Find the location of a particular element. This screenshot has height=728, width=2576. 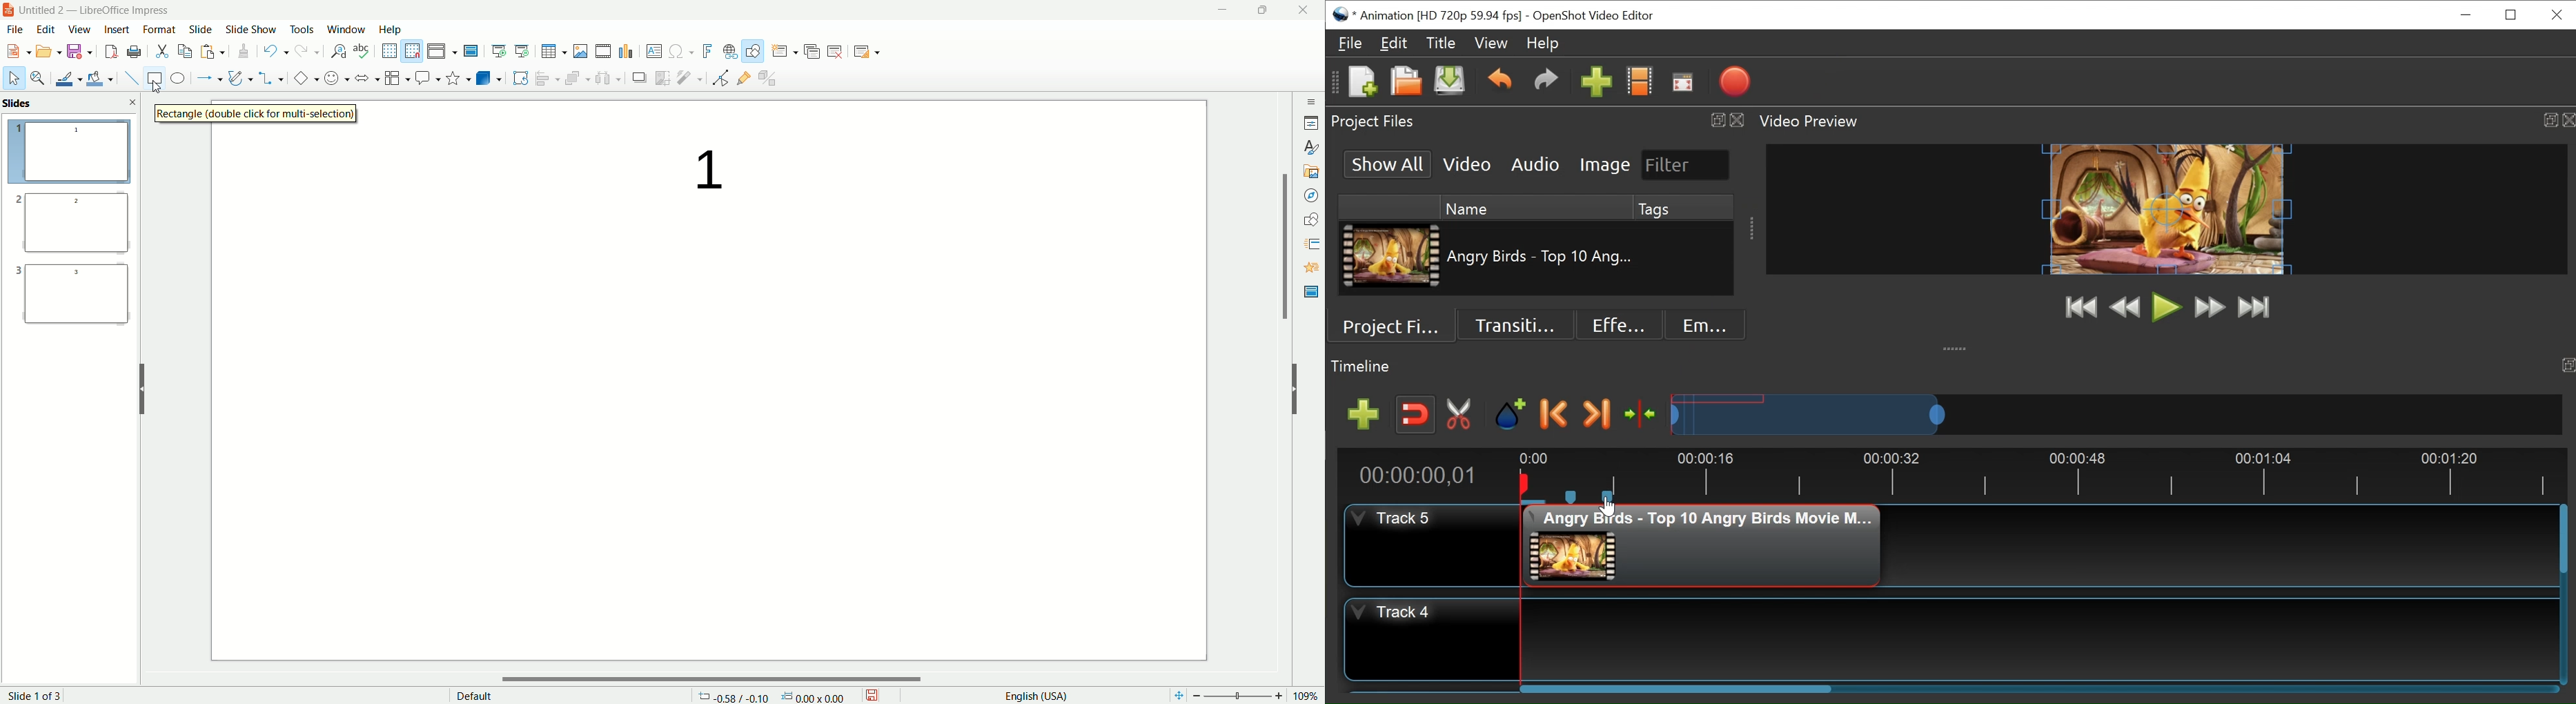

save is located at coordinates (876, 694).